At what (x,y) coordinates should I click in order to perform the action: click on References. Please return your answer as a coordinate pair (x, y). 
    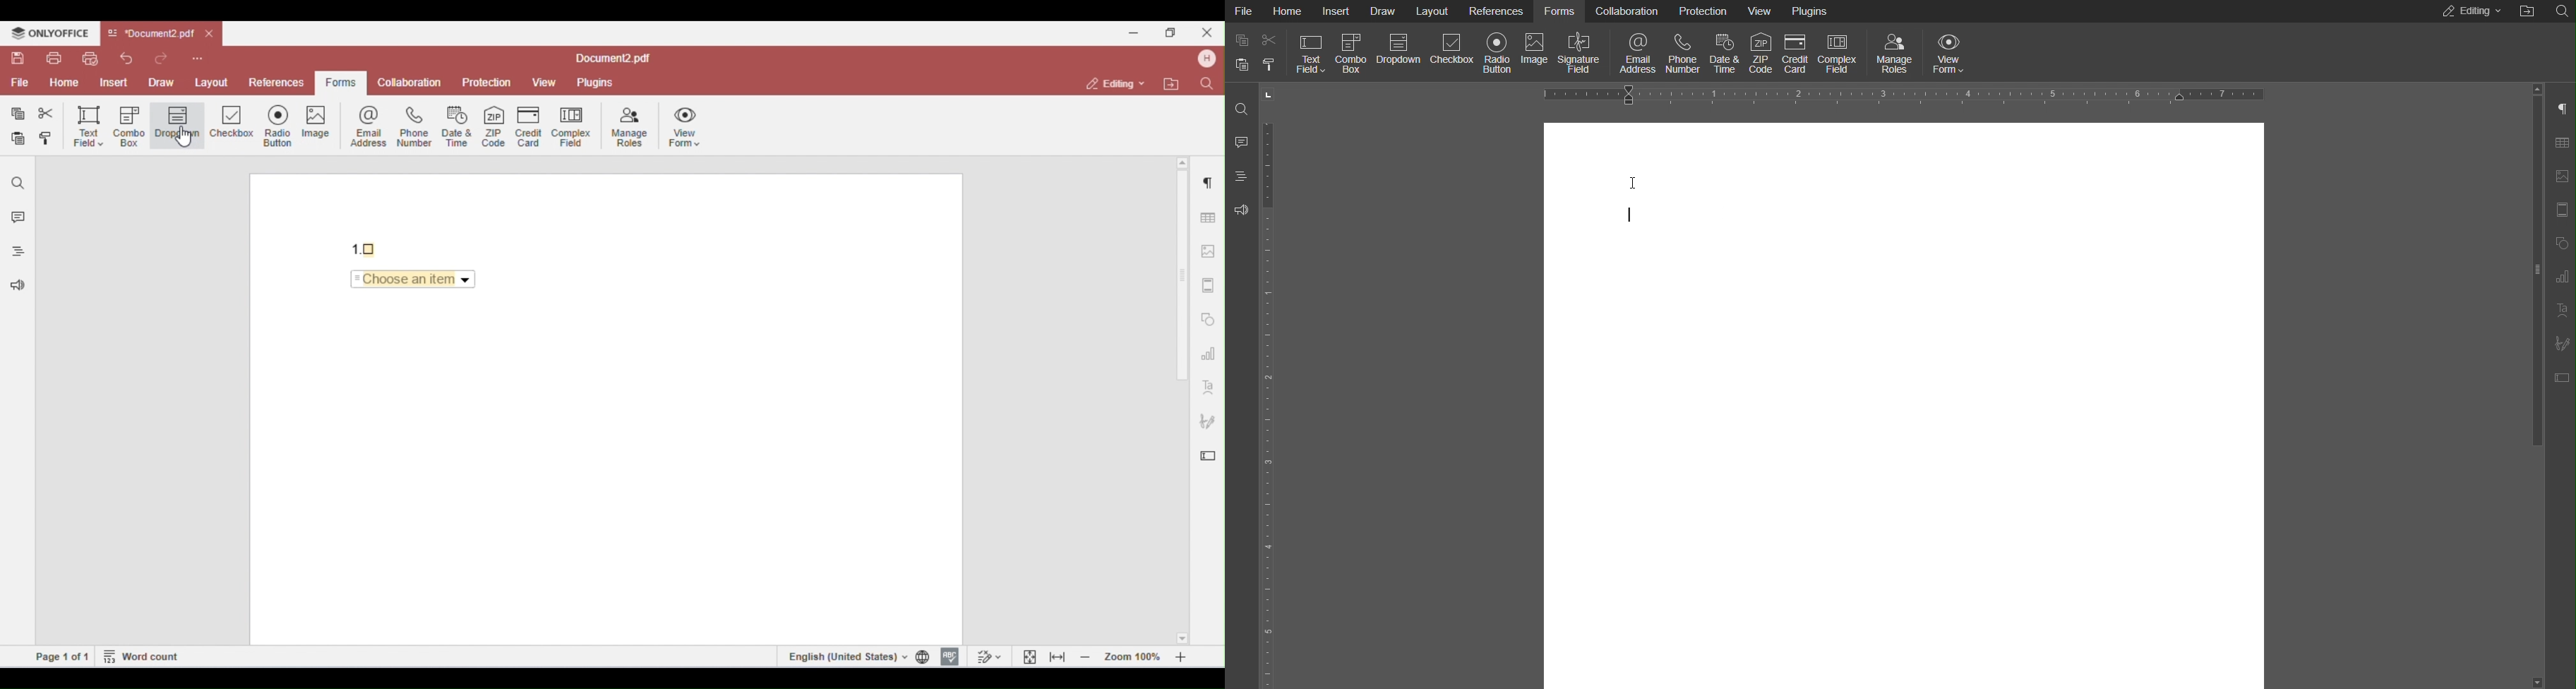
    Looking at the image, I should click on (1498, 12).